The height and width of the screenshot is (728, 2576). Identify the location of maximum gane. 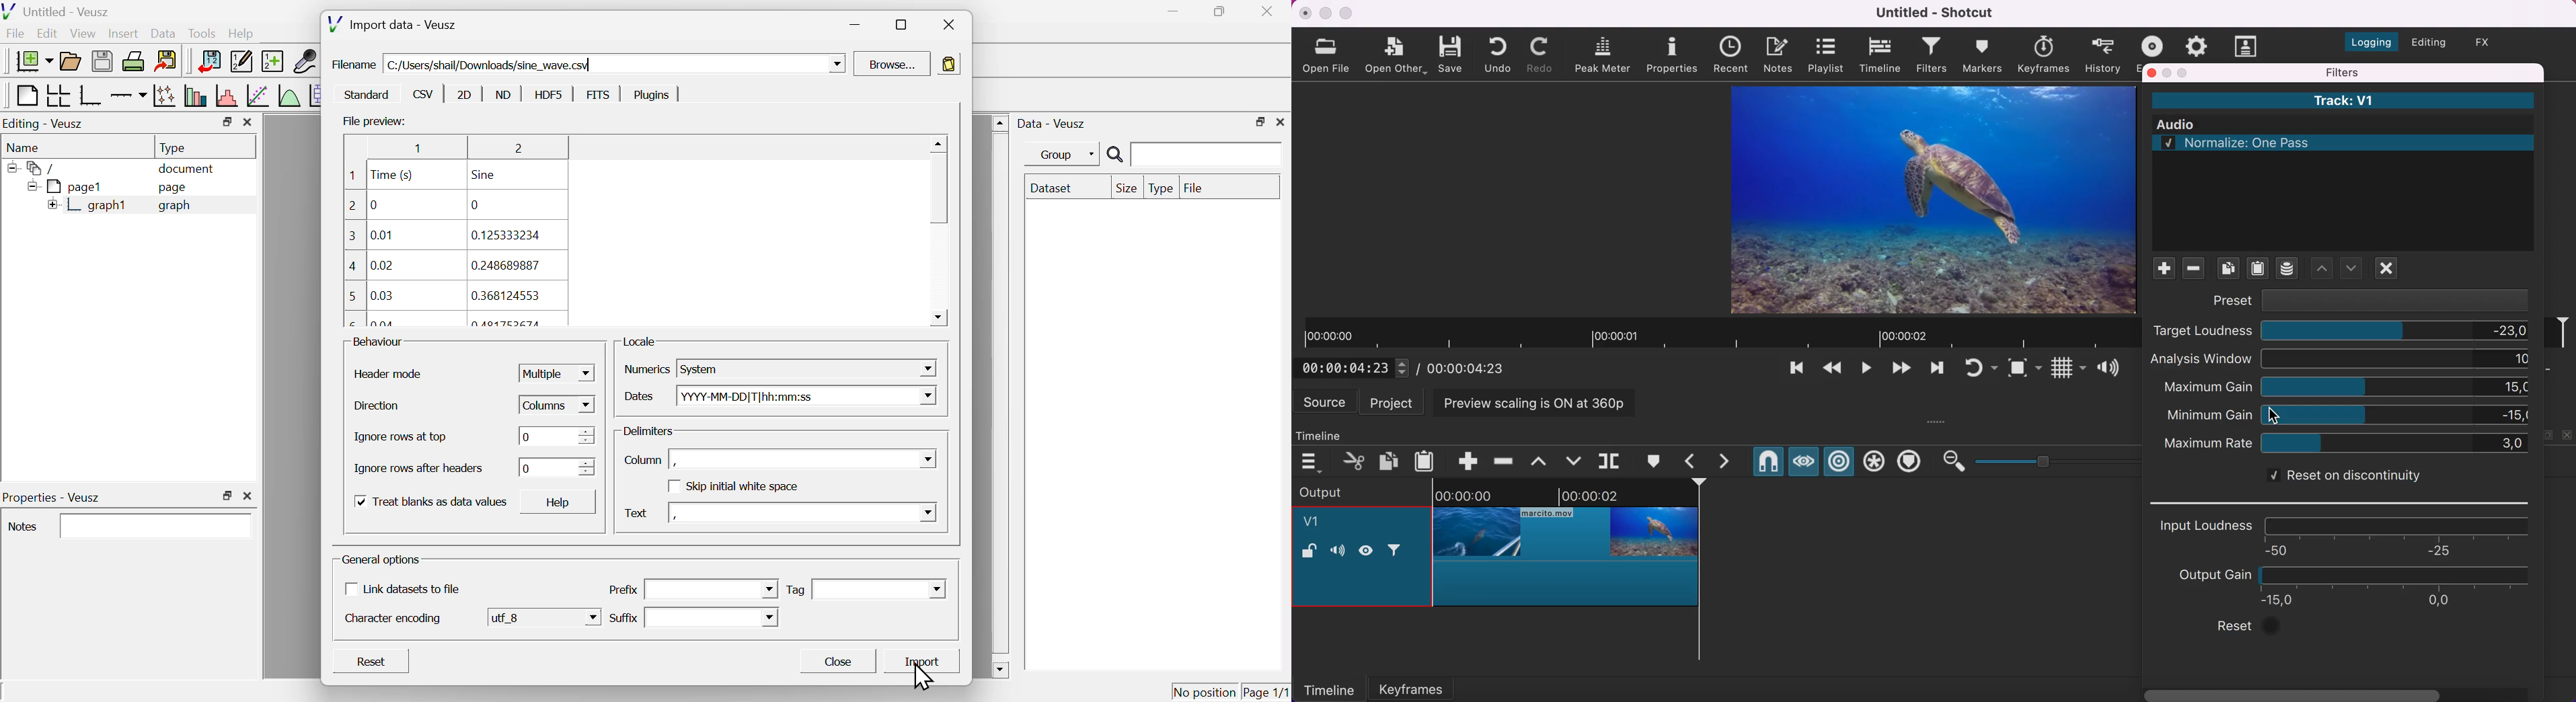
(2348, 387).